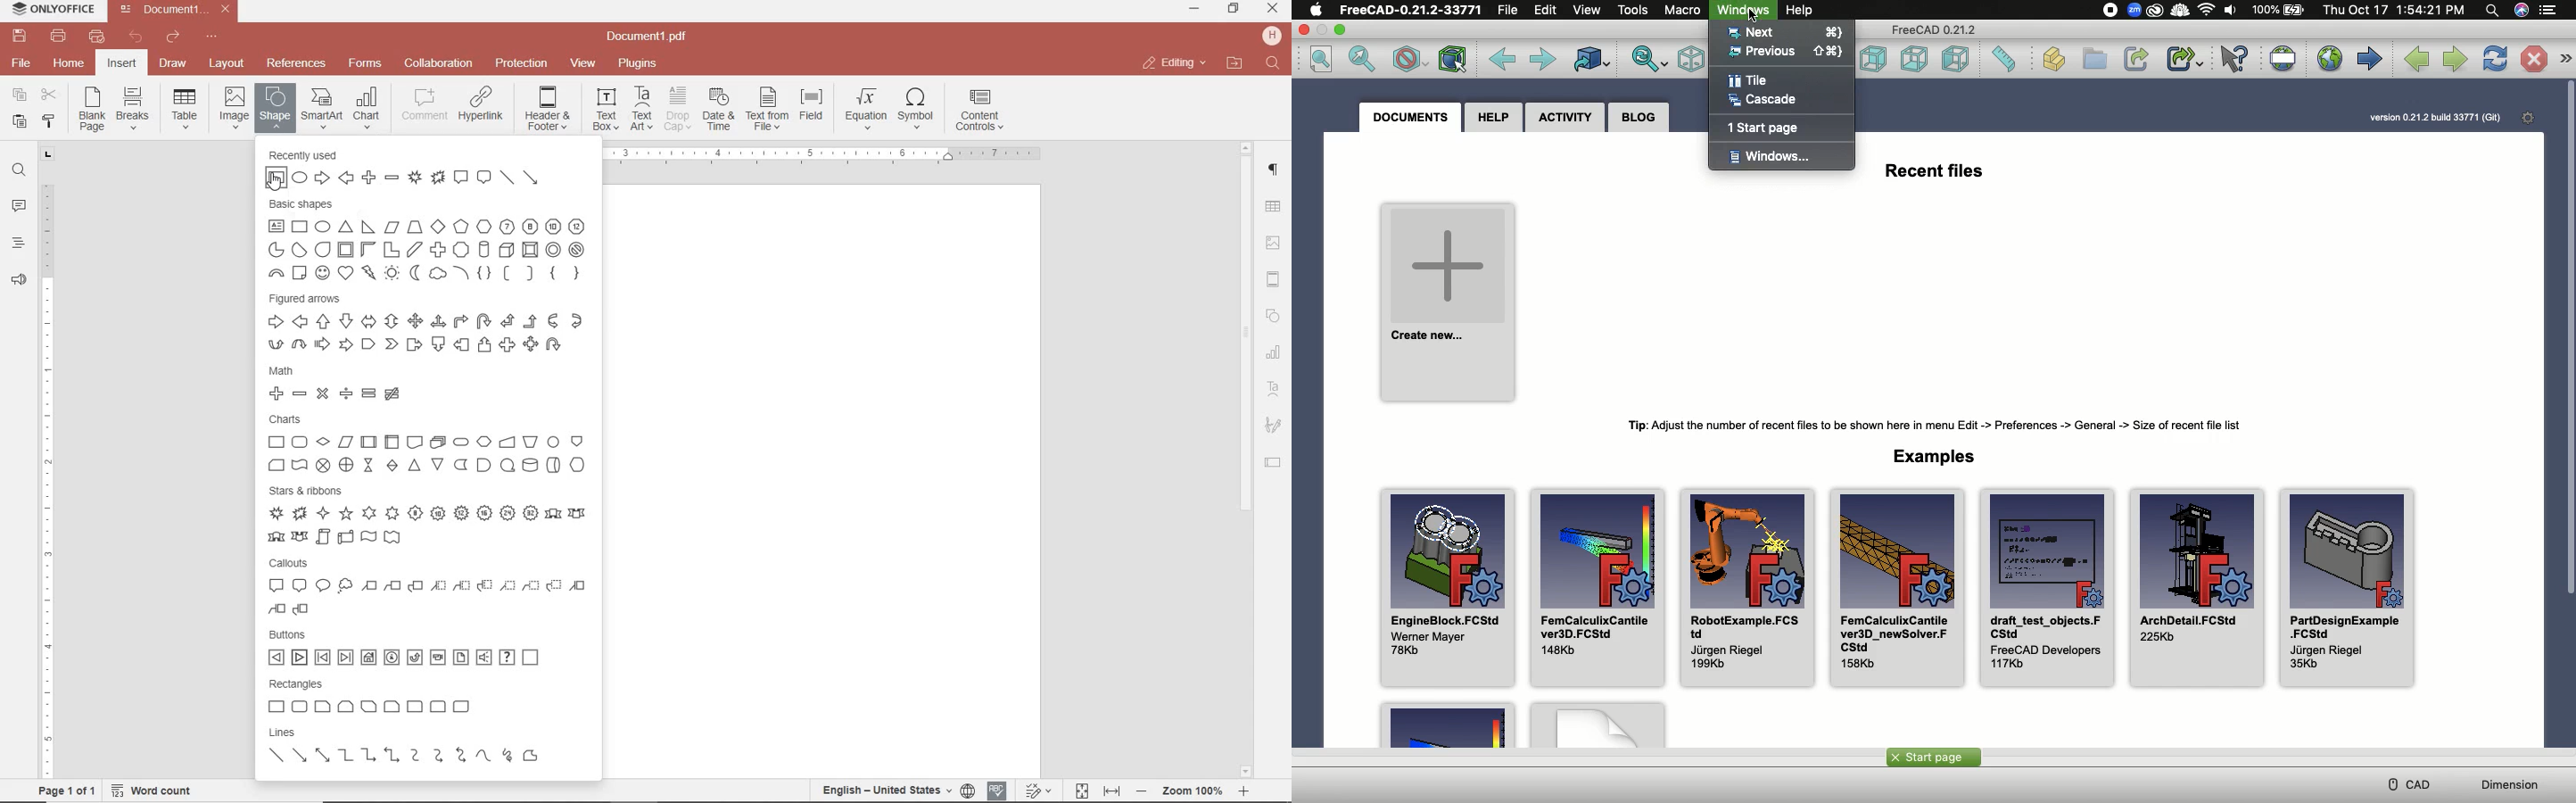 The height and width of the screenshot is (812, 2576). I want to click on paragraph setting, so click(1274, 168).